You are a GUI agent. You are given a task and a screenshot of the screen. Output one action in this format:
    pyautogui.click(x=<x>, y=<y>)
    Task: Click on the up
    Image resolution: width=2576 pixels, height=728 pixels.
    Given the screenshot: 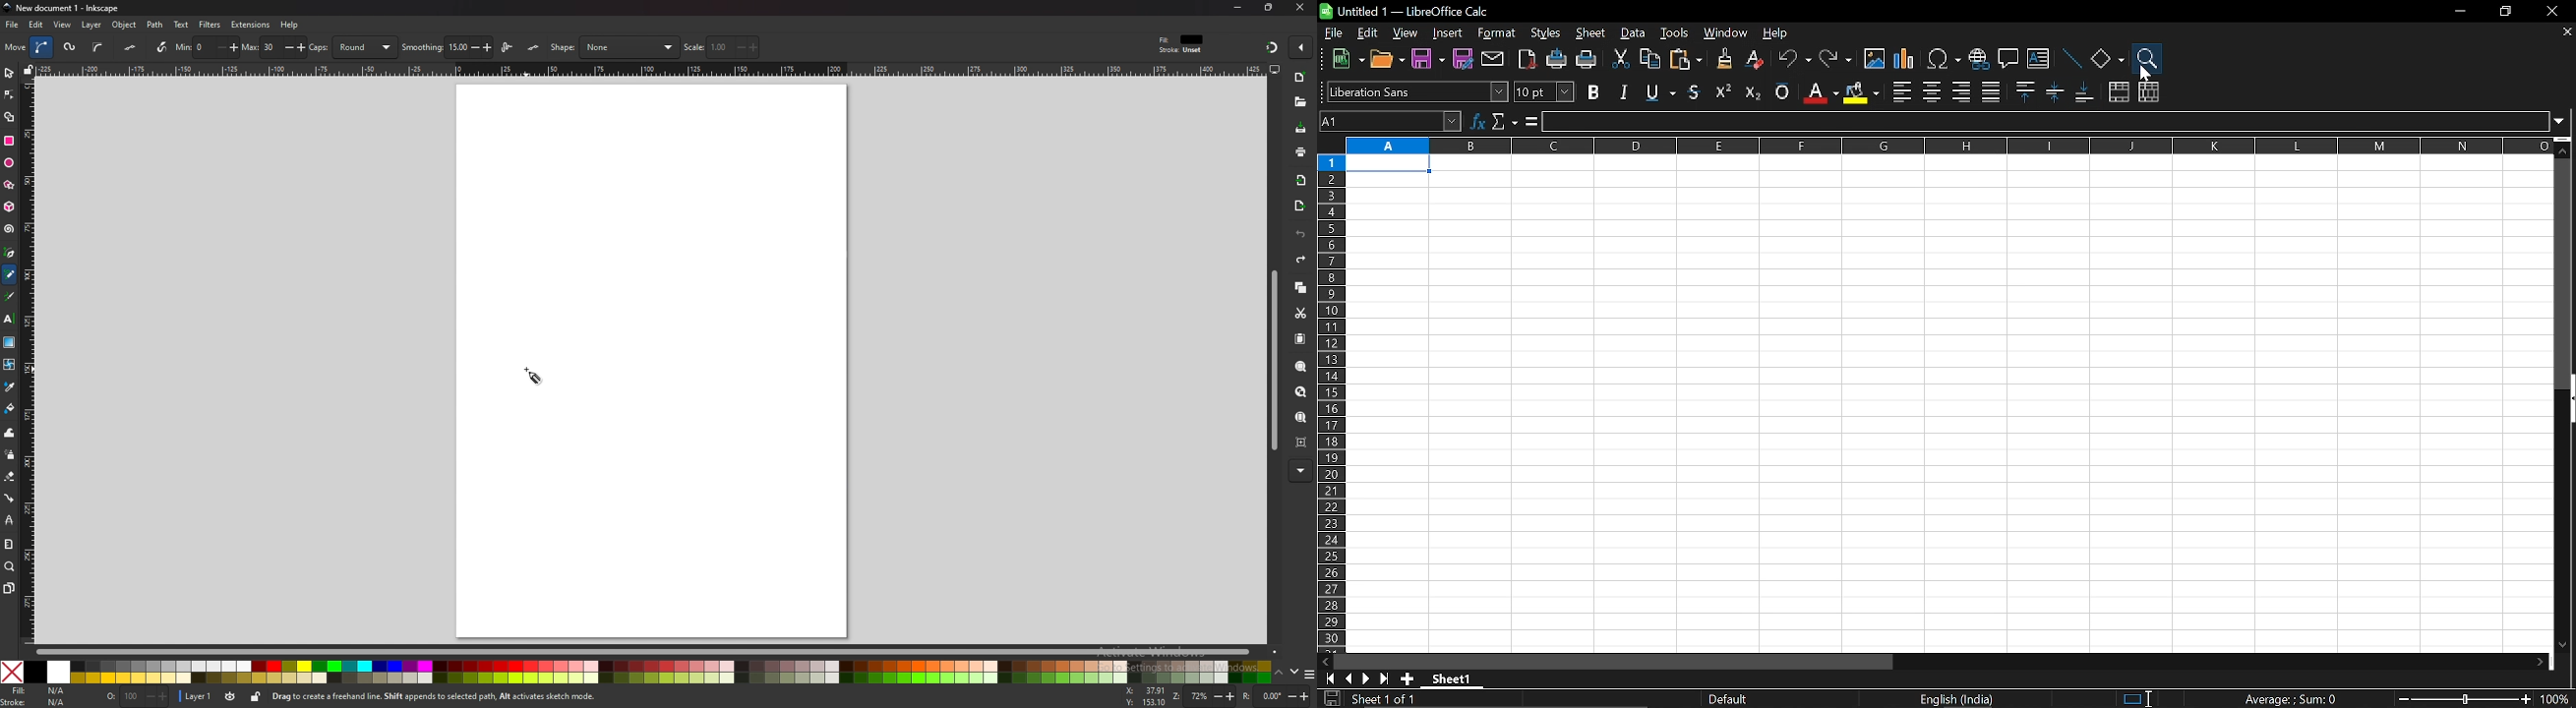 What is the action you would take?
    pyautogui.click(x=1279, y=673)
    